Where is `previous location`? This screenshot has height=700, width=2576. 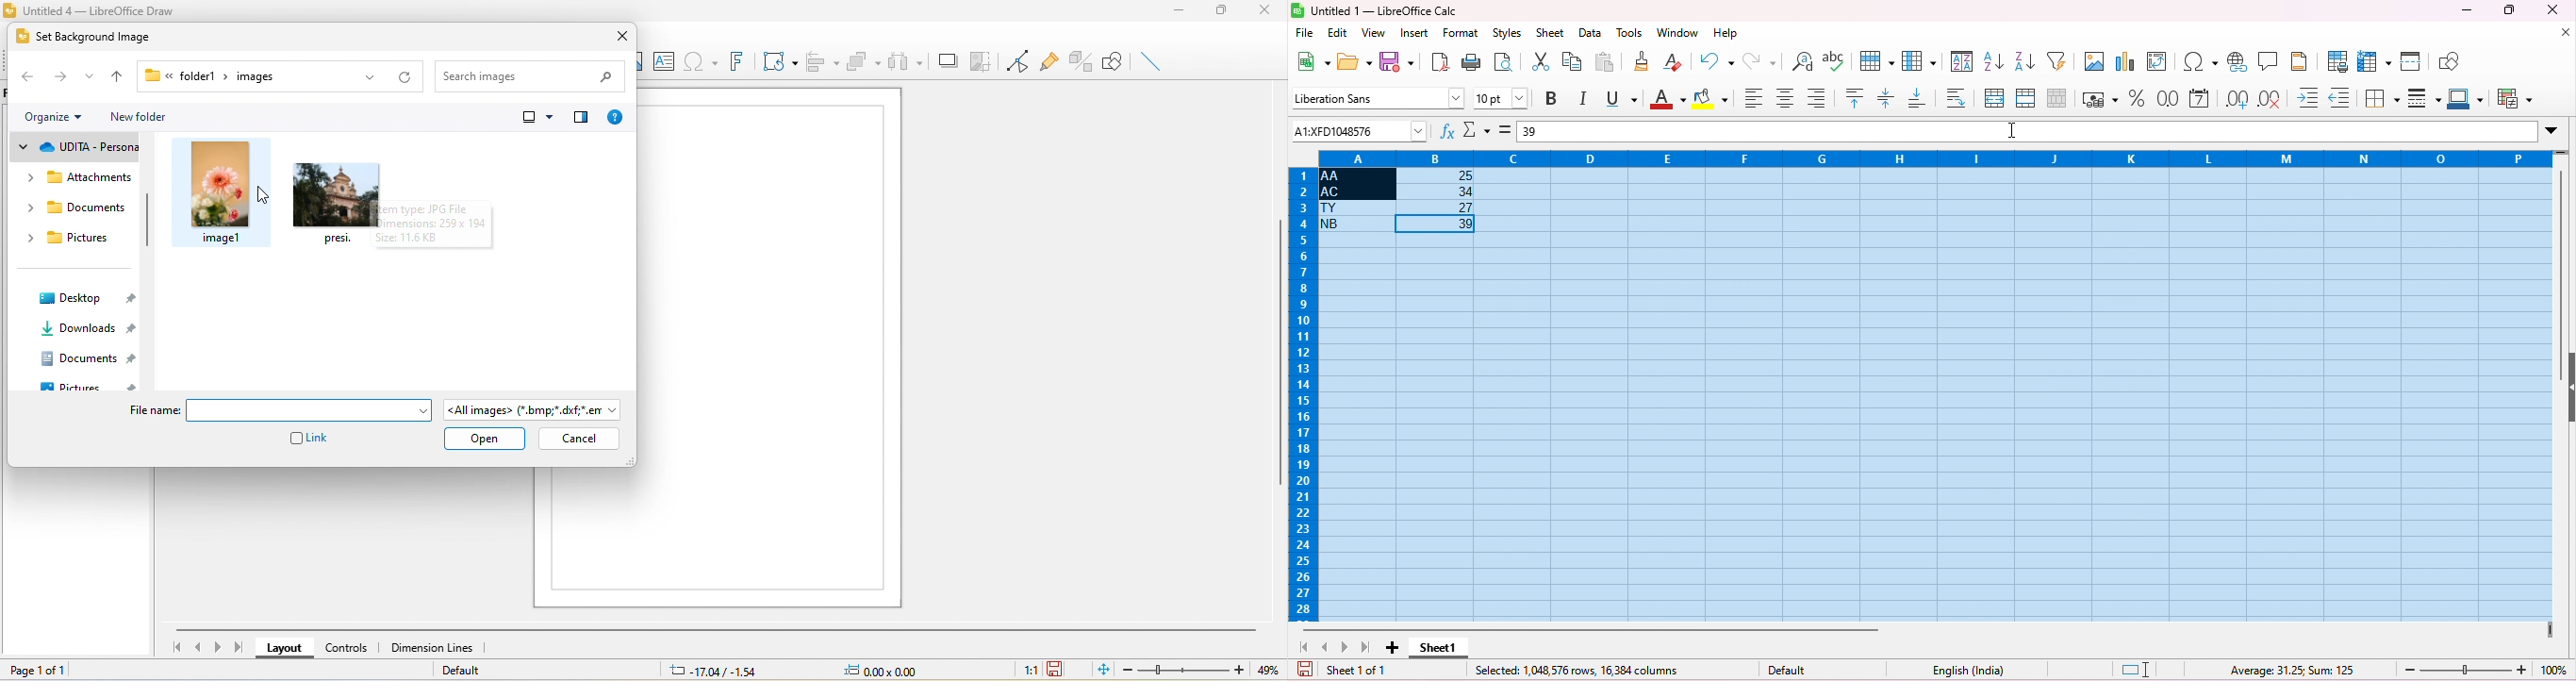
previous location is located at coordinates (369, 78).